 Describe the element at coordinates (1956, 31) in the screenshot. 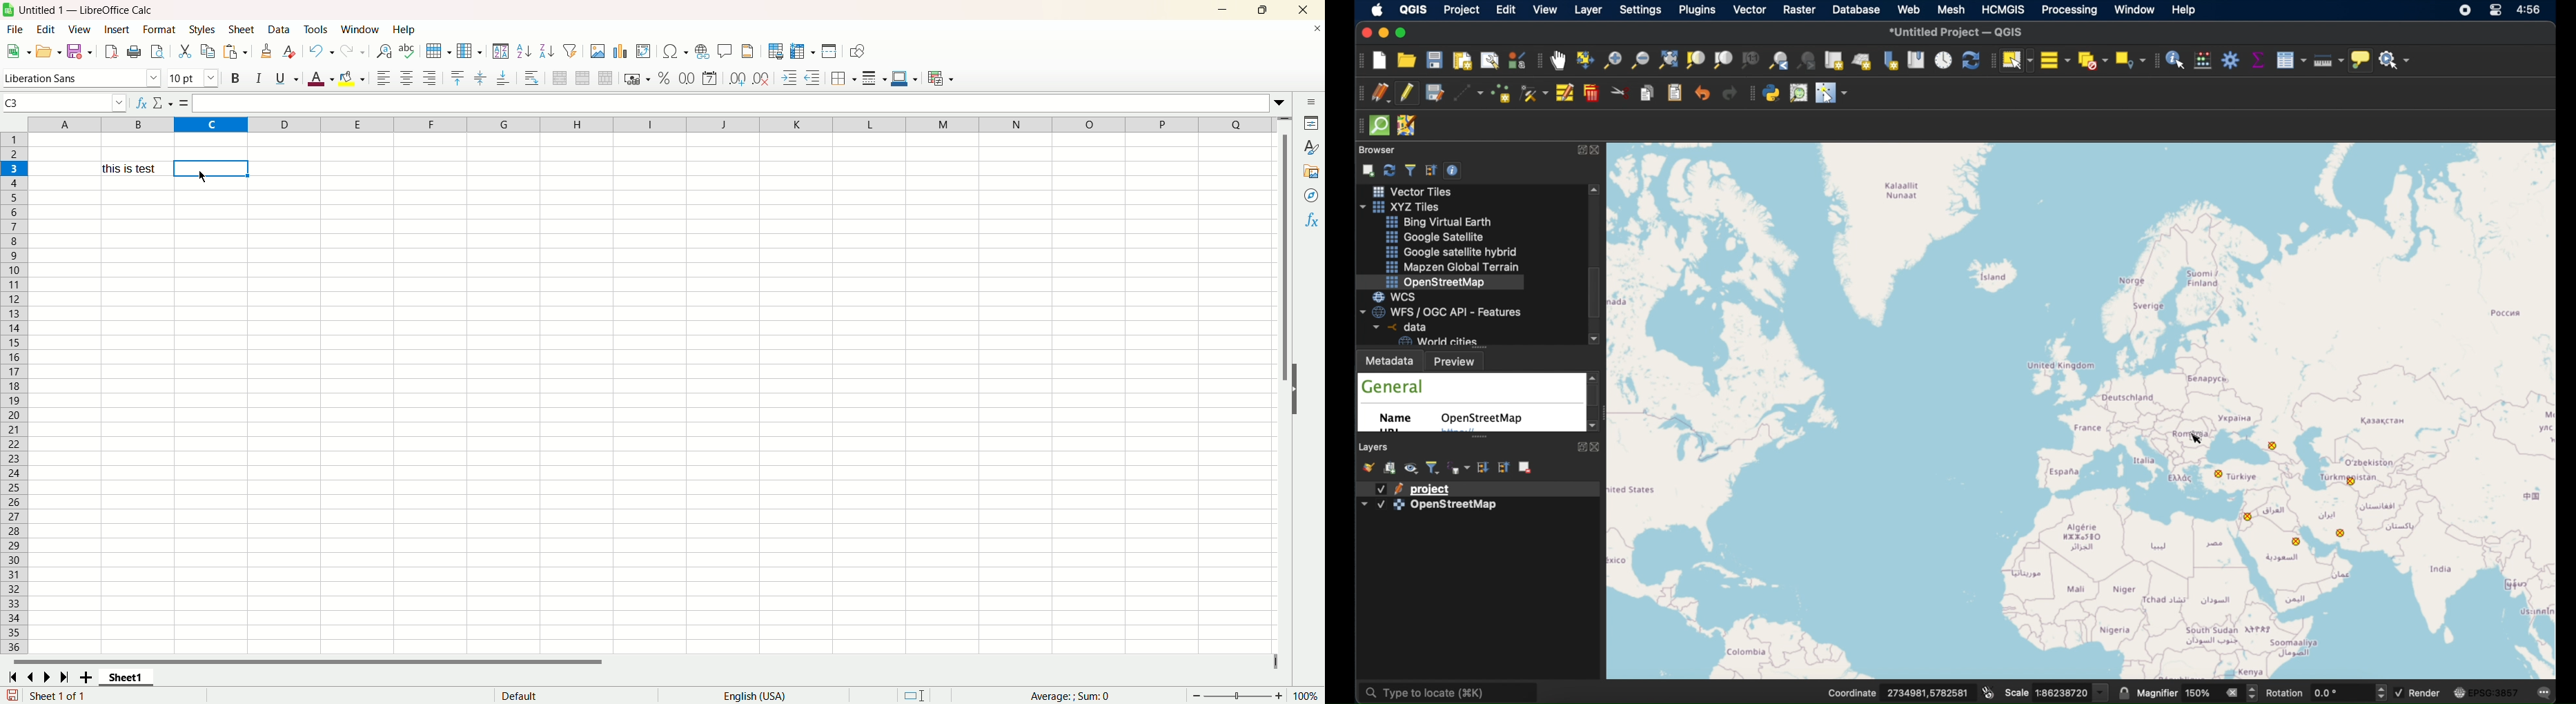

I see `untitled project - QGIS` at that location.